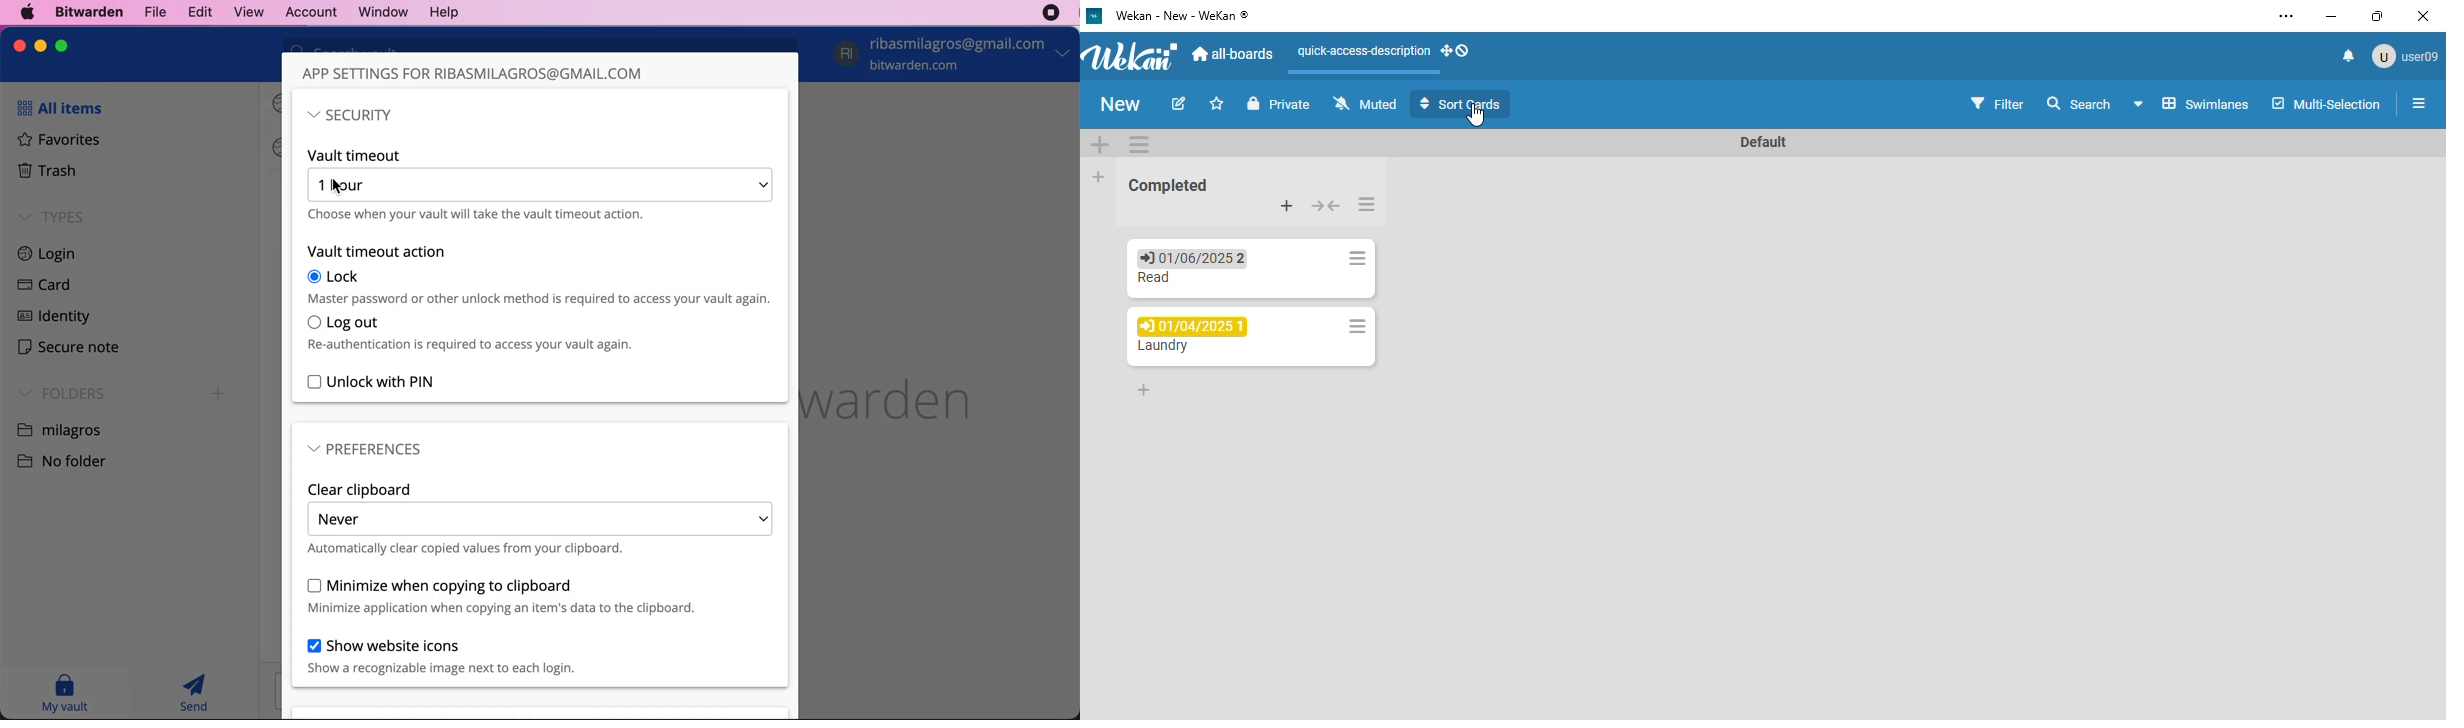 This screenshot has height=728, width=2464. What do you see at coordinates (1364, 51) in the screenshot?
I see `quick-access-description` at bounding box center [1364, 51].